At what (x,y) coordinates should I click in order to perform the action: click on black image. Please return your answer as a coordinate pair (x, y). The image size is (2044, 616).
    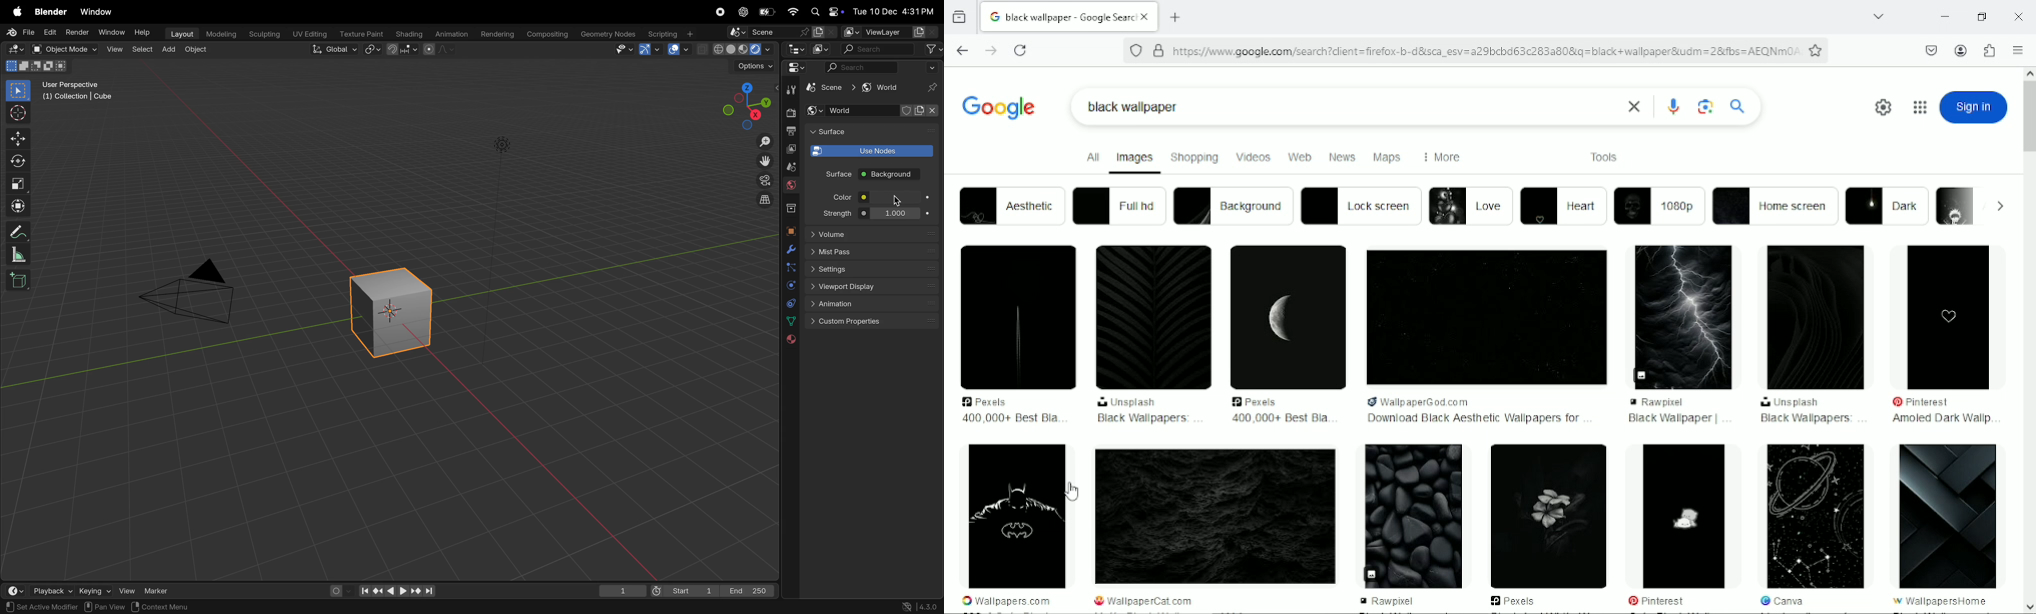
    Looking at the image, I should click on (1817, 318).